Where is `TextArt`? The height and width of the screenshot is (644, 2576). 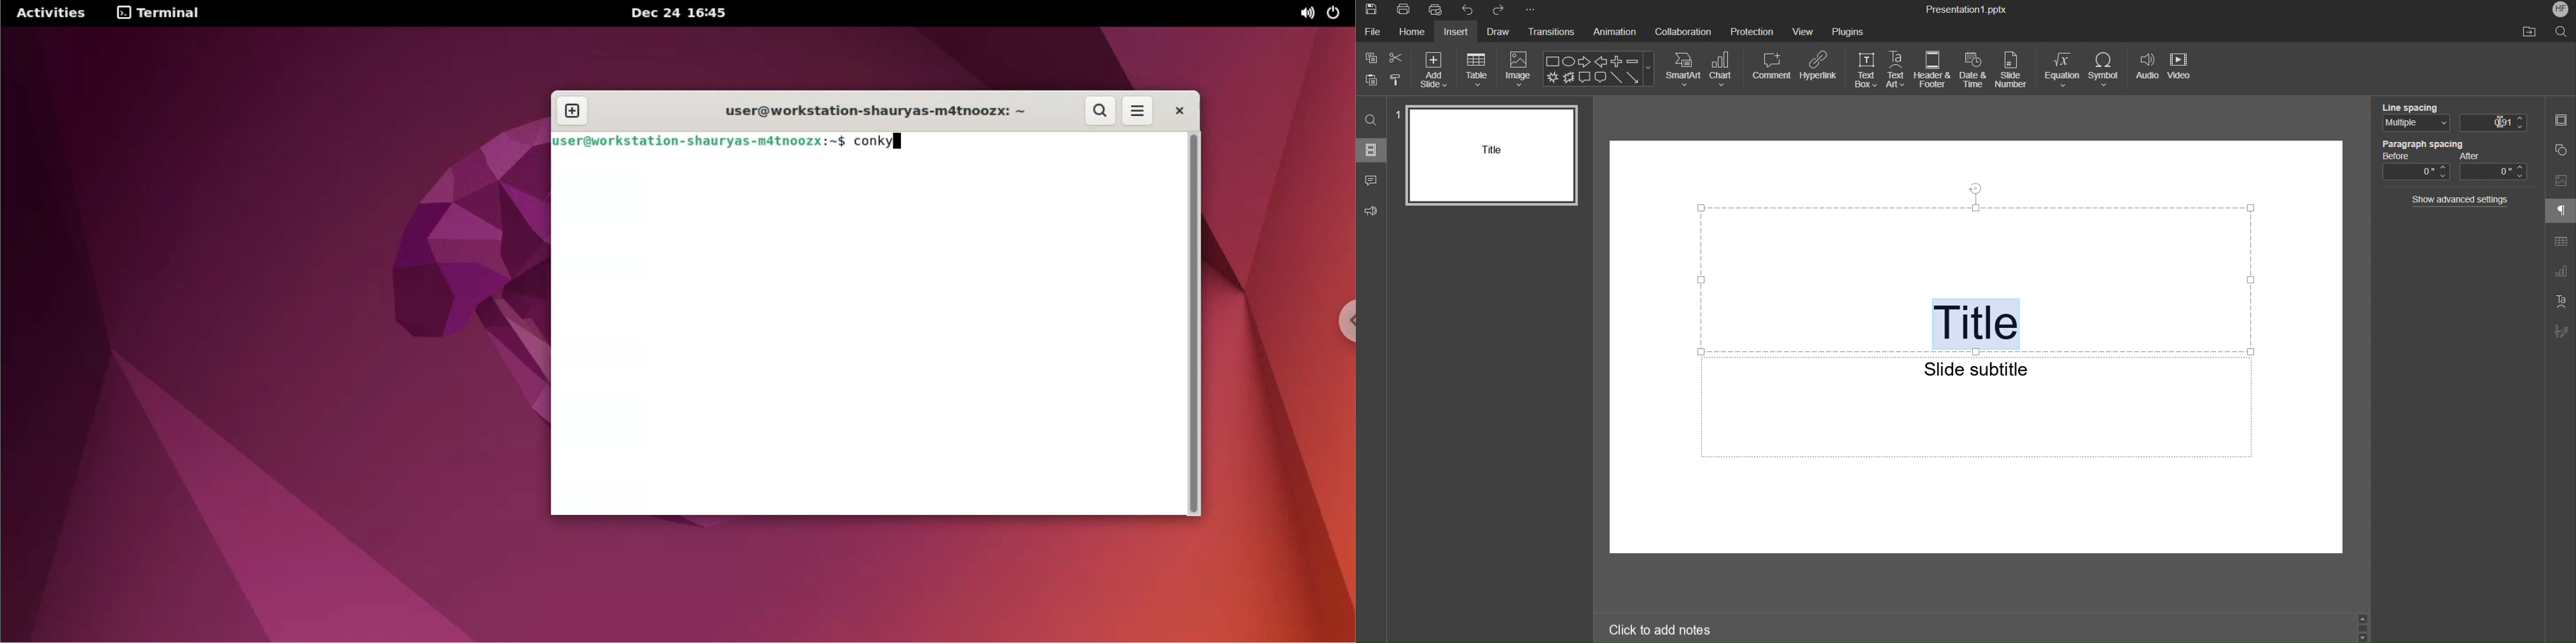 TextArt is located at coordinates (1897, 70).